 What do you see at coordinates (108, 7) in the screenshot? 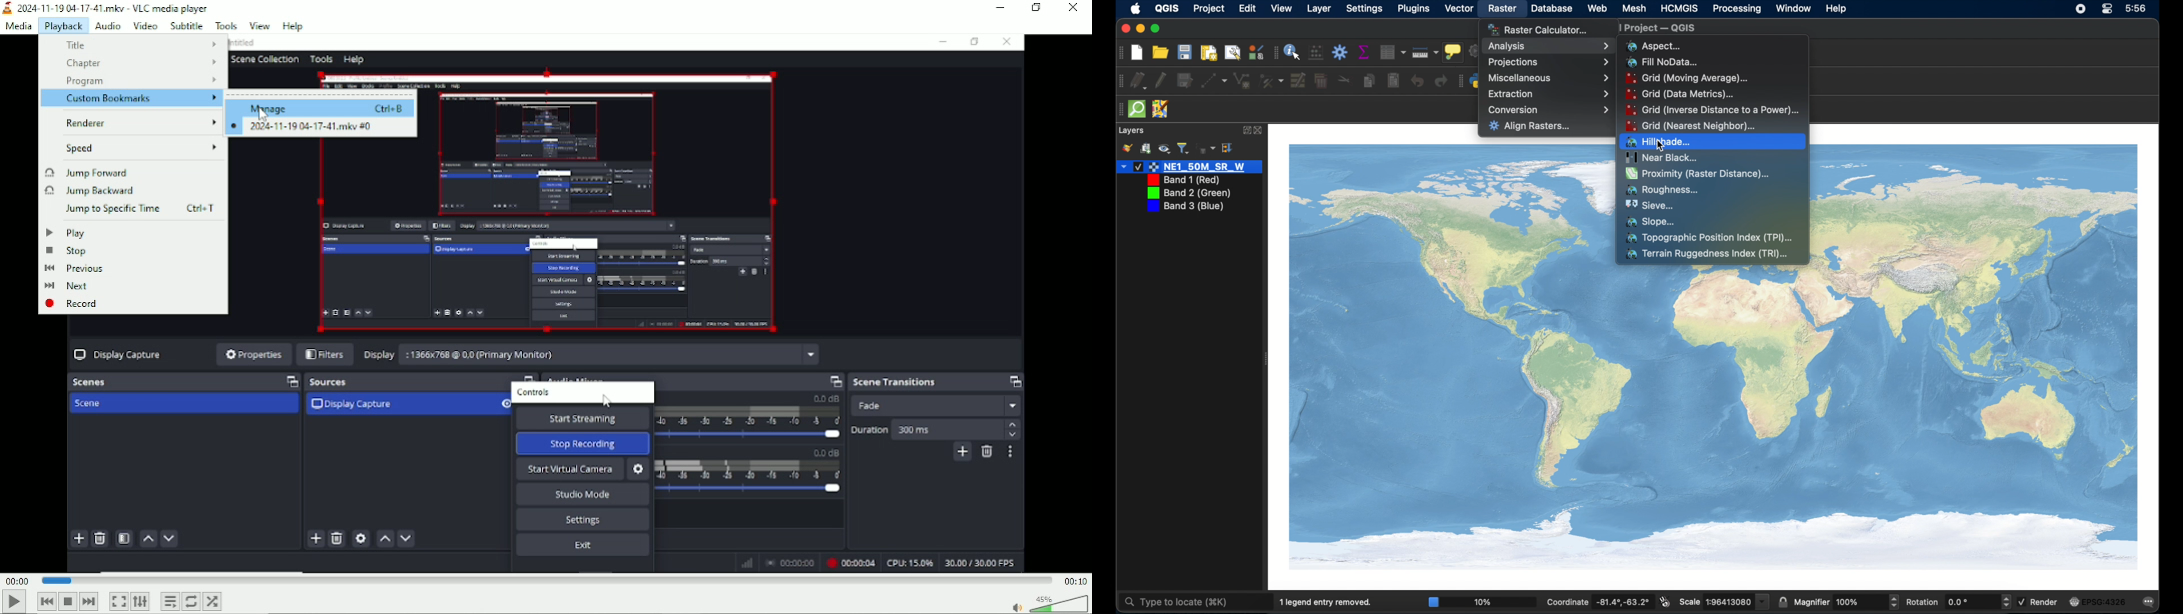
I see `2024-11-19 04-17.mkv - VLC media player` at bounding box center [108, 7].